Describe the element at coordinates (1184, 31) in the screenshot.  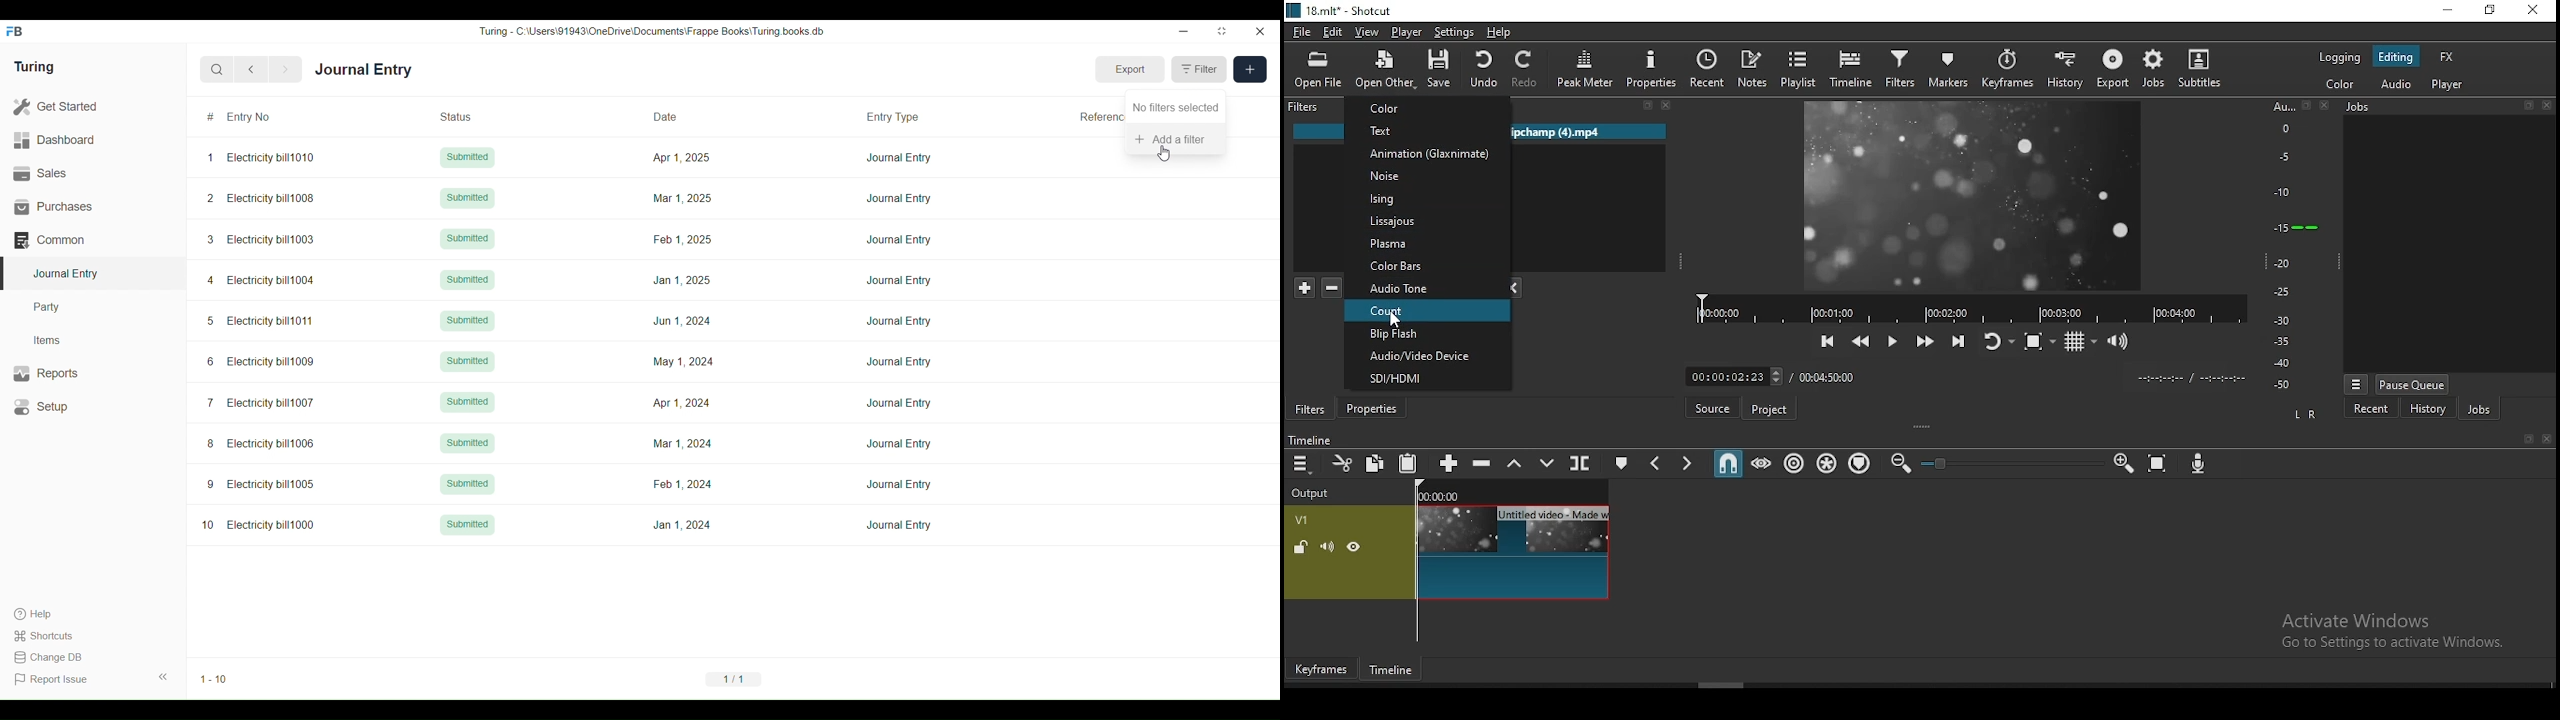
I see `Minimize` at that location.